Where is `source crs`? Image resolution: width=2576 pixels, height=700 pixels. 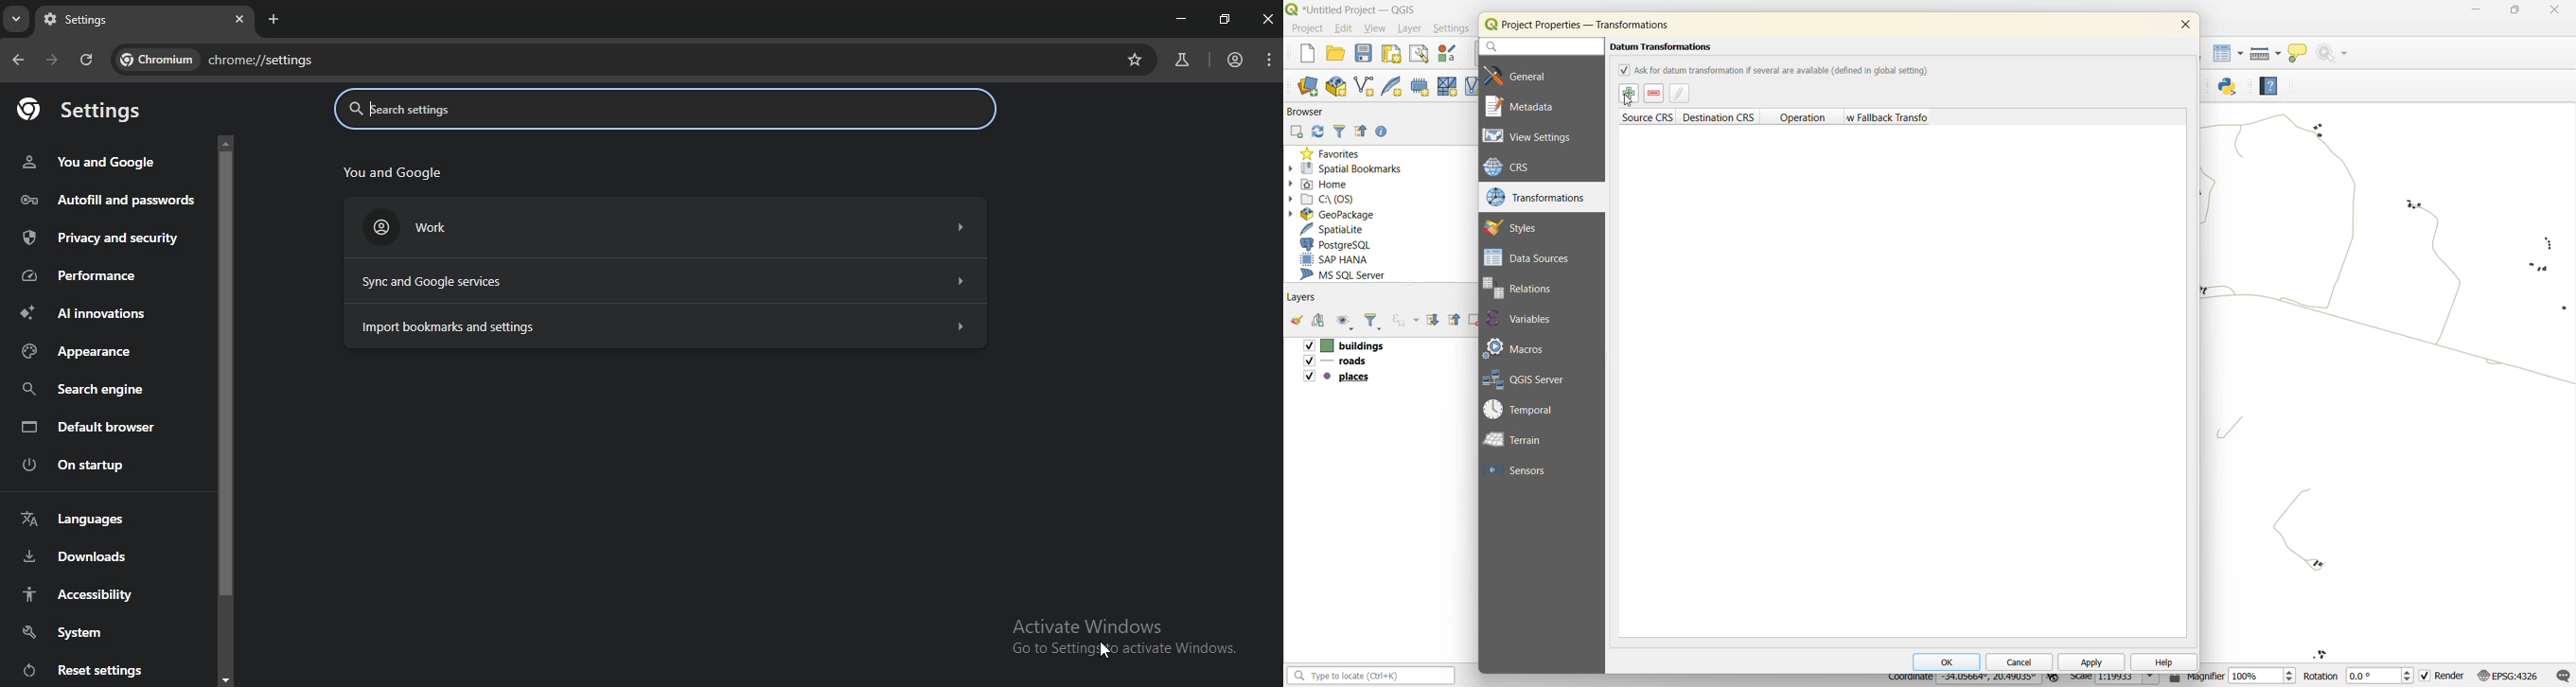
source crs is located at coordinates (1648, 117).